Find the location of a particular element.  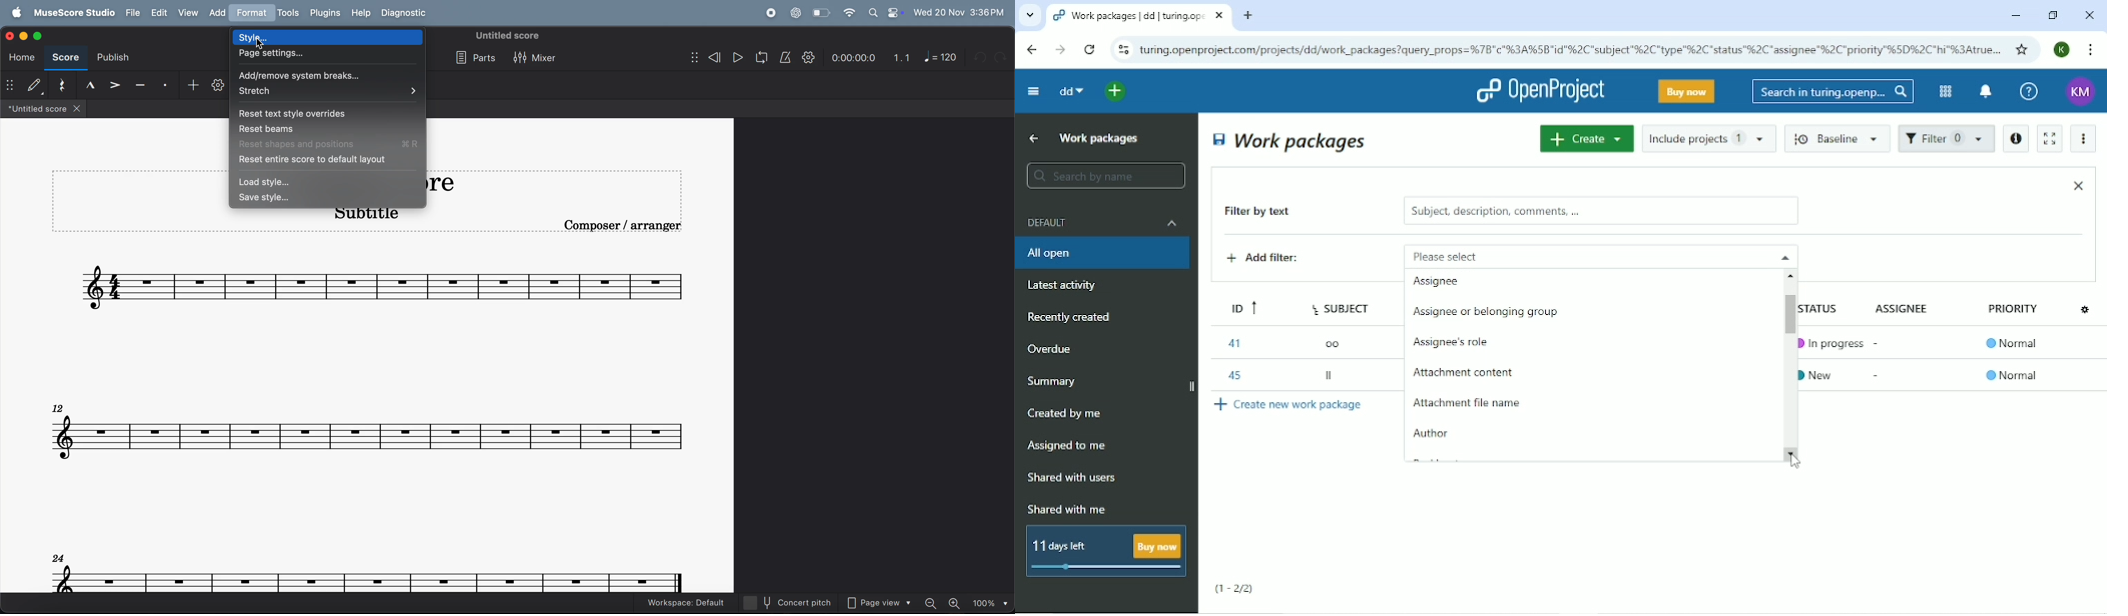

 is located at coordinates (735, 58).